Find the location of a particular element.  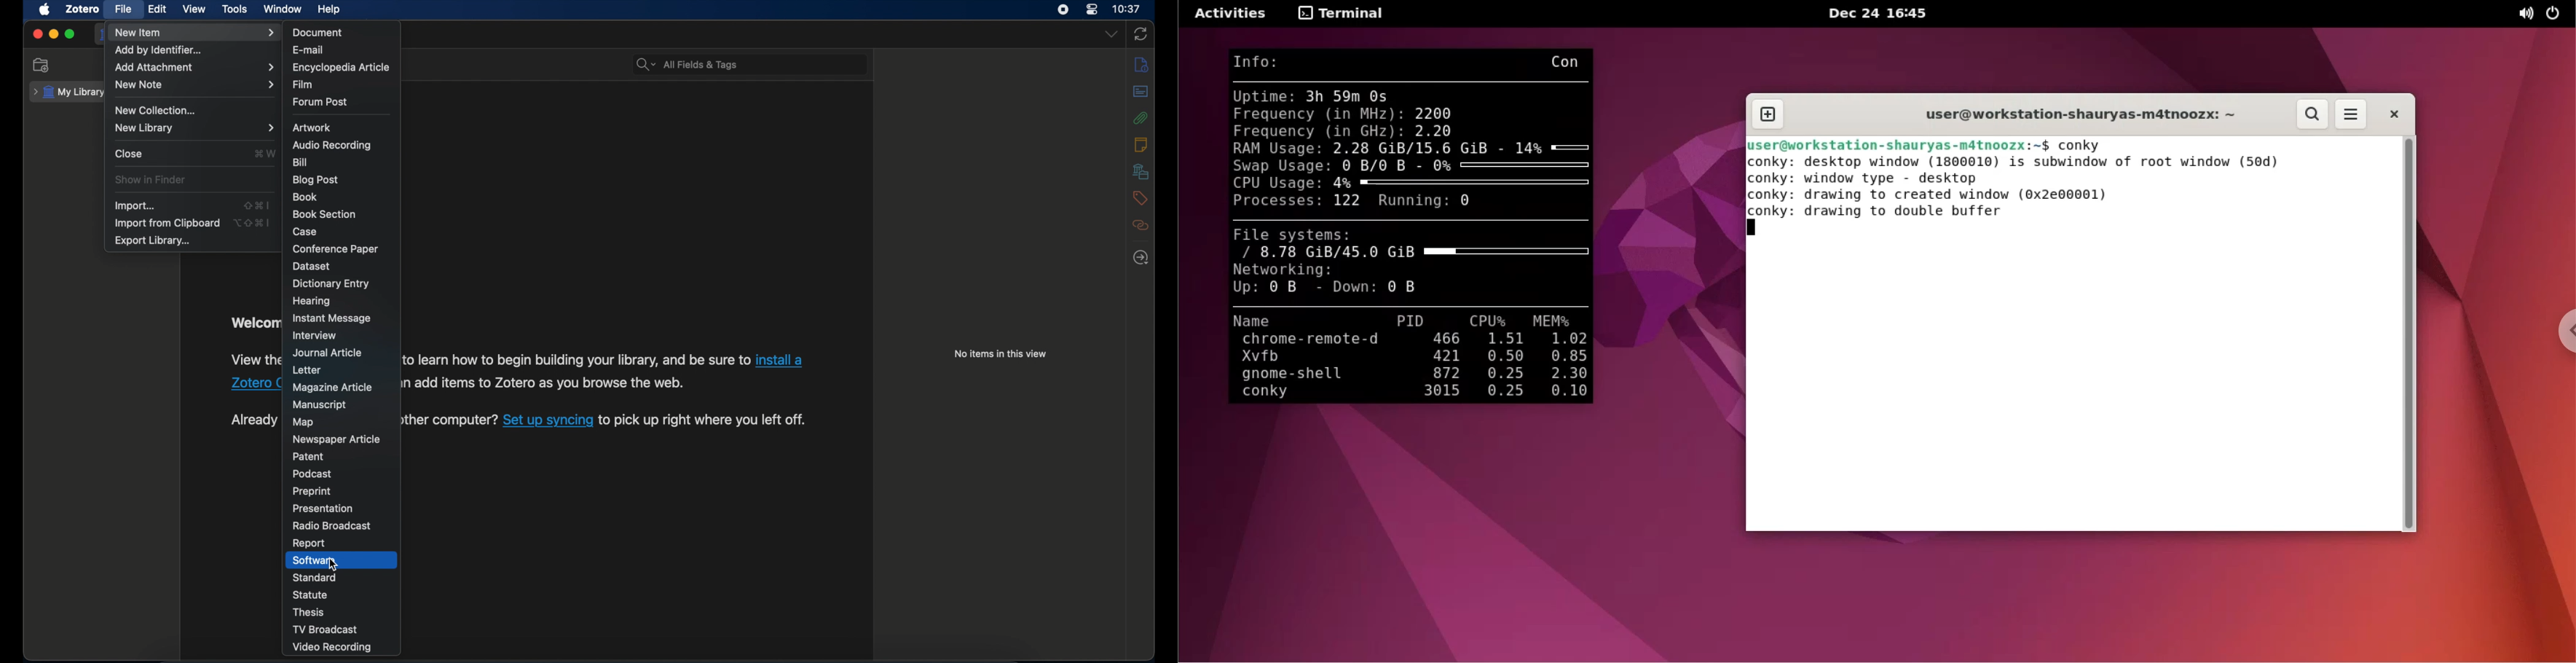

cursor on software is located at coordinates (334, 567).